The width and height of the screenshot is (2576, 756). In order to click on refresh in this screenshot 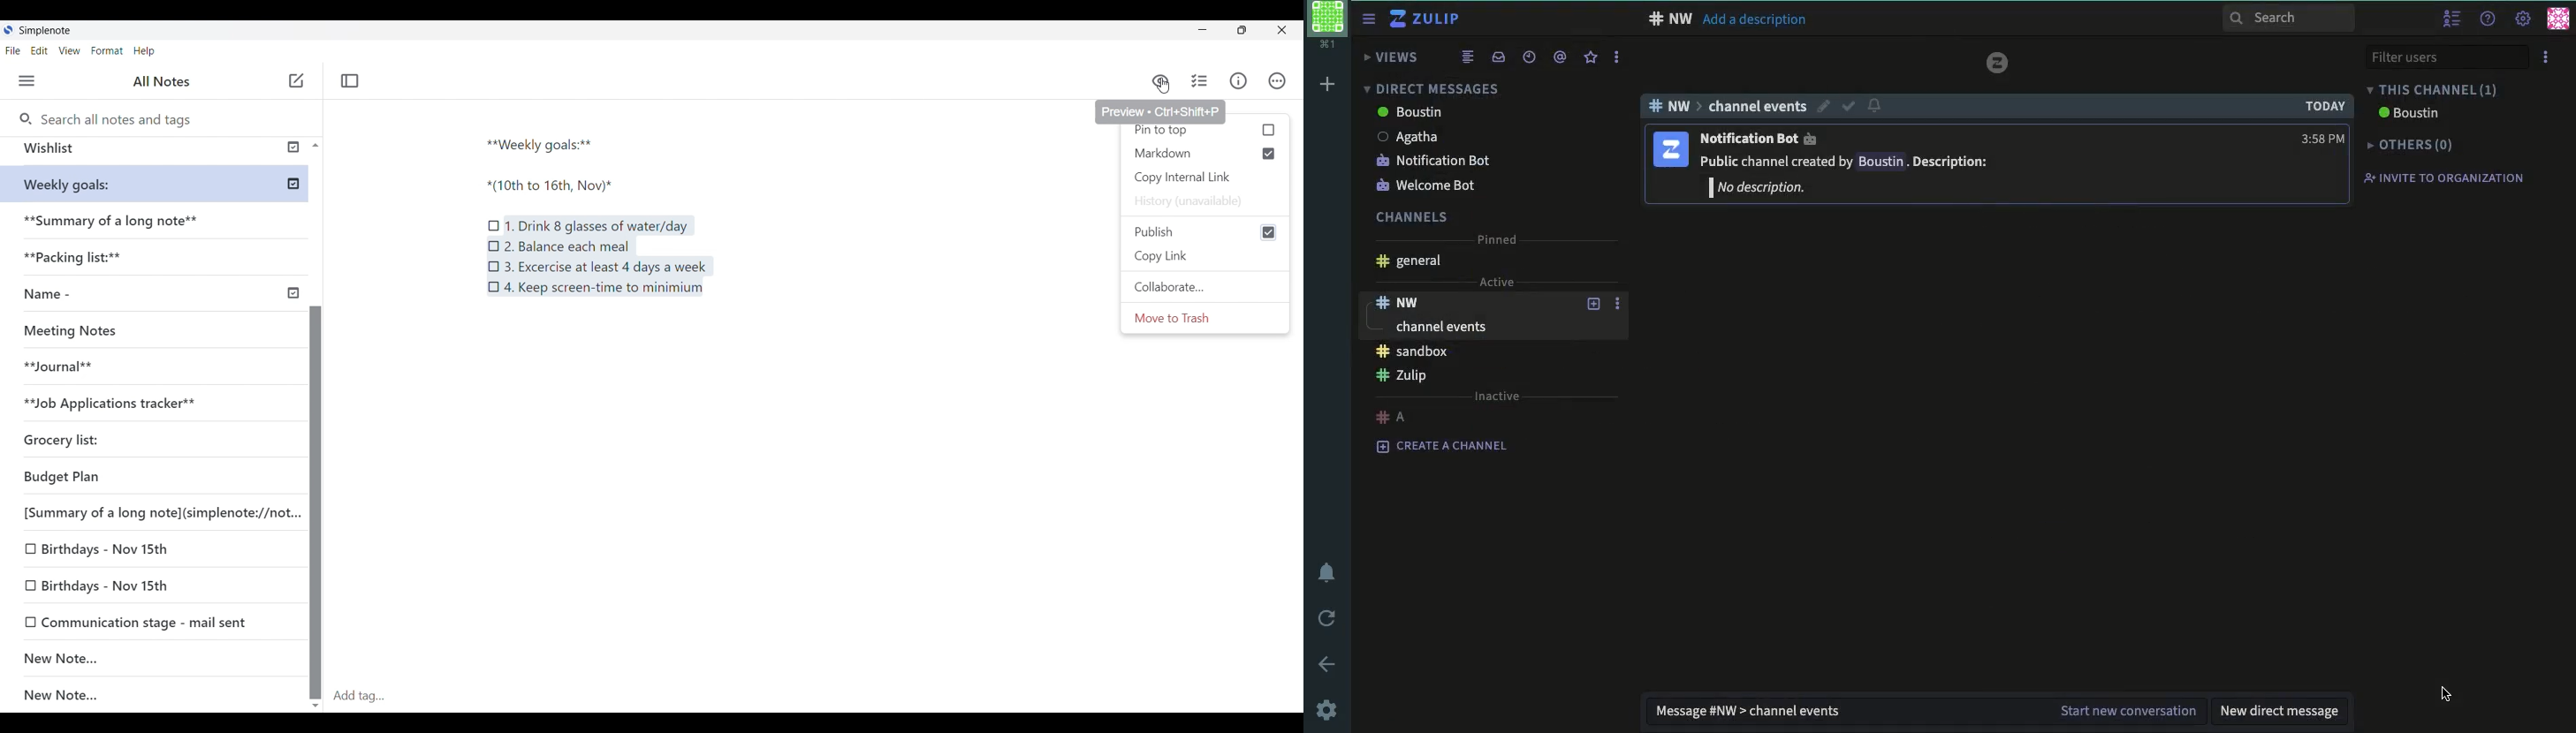, I will do `click(1329, 616)`.